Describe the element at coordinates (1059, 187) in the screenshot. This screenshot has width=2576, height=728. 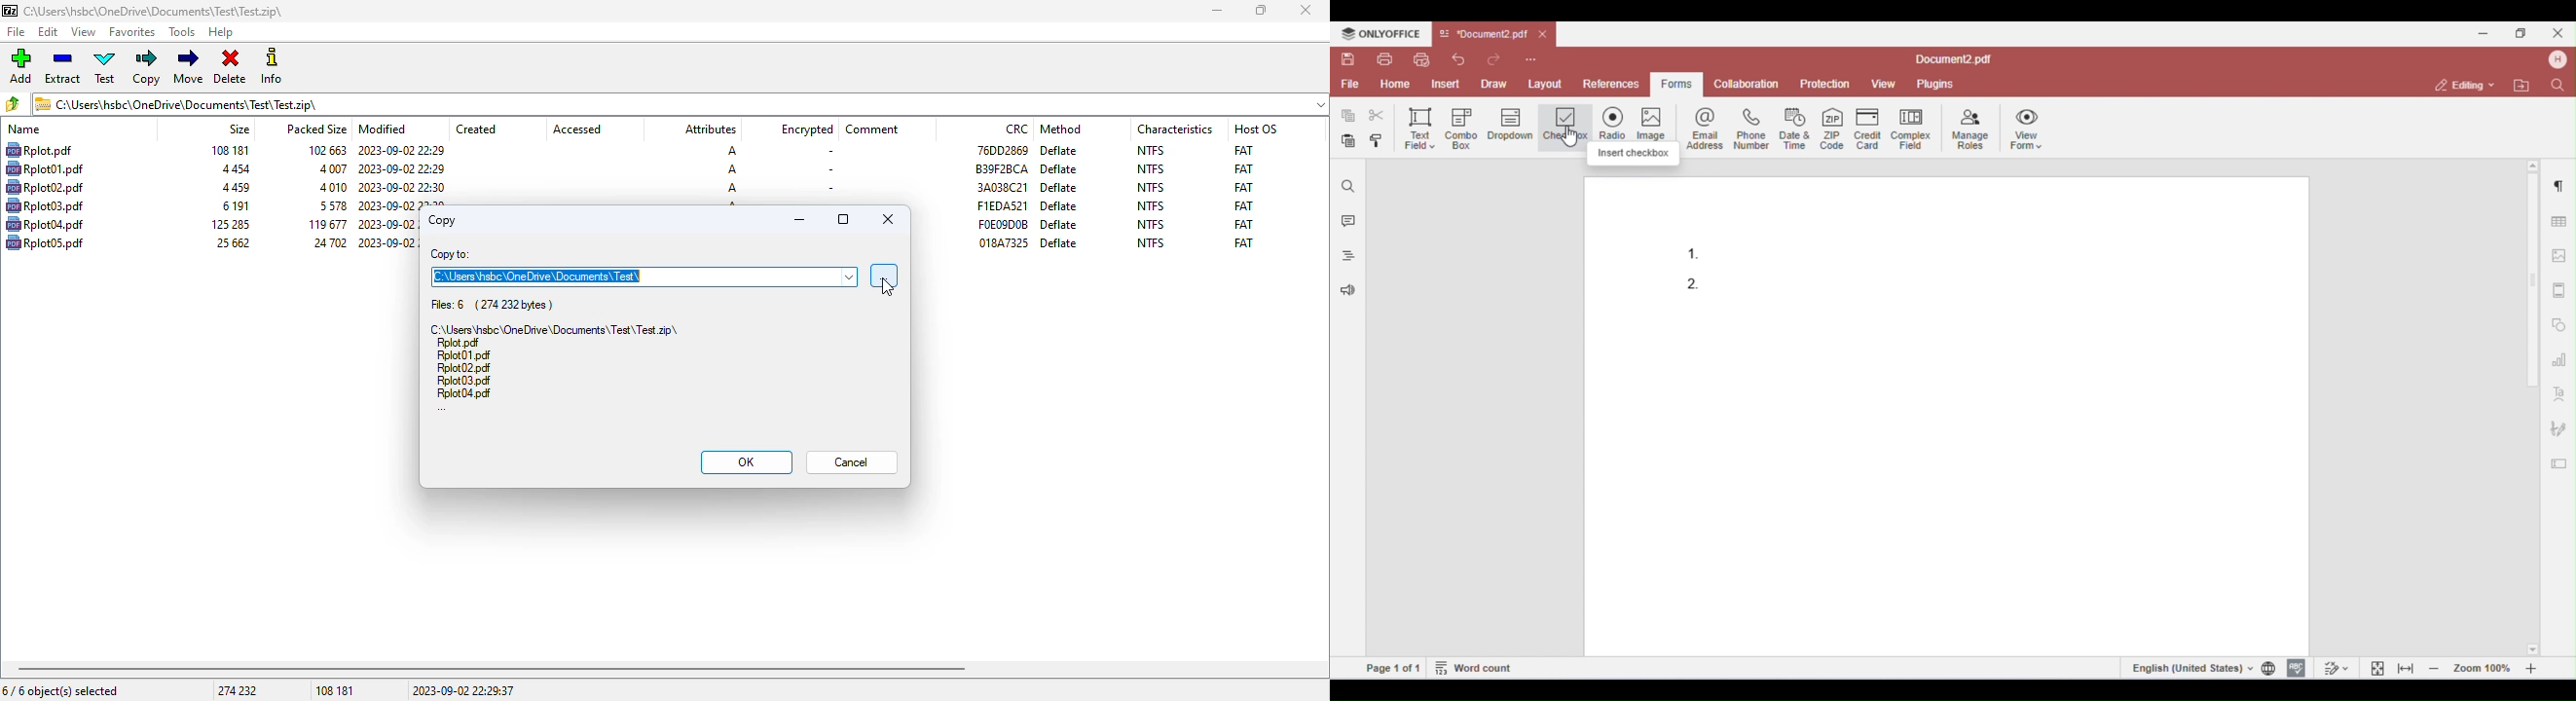
I see `deflate` at that location.